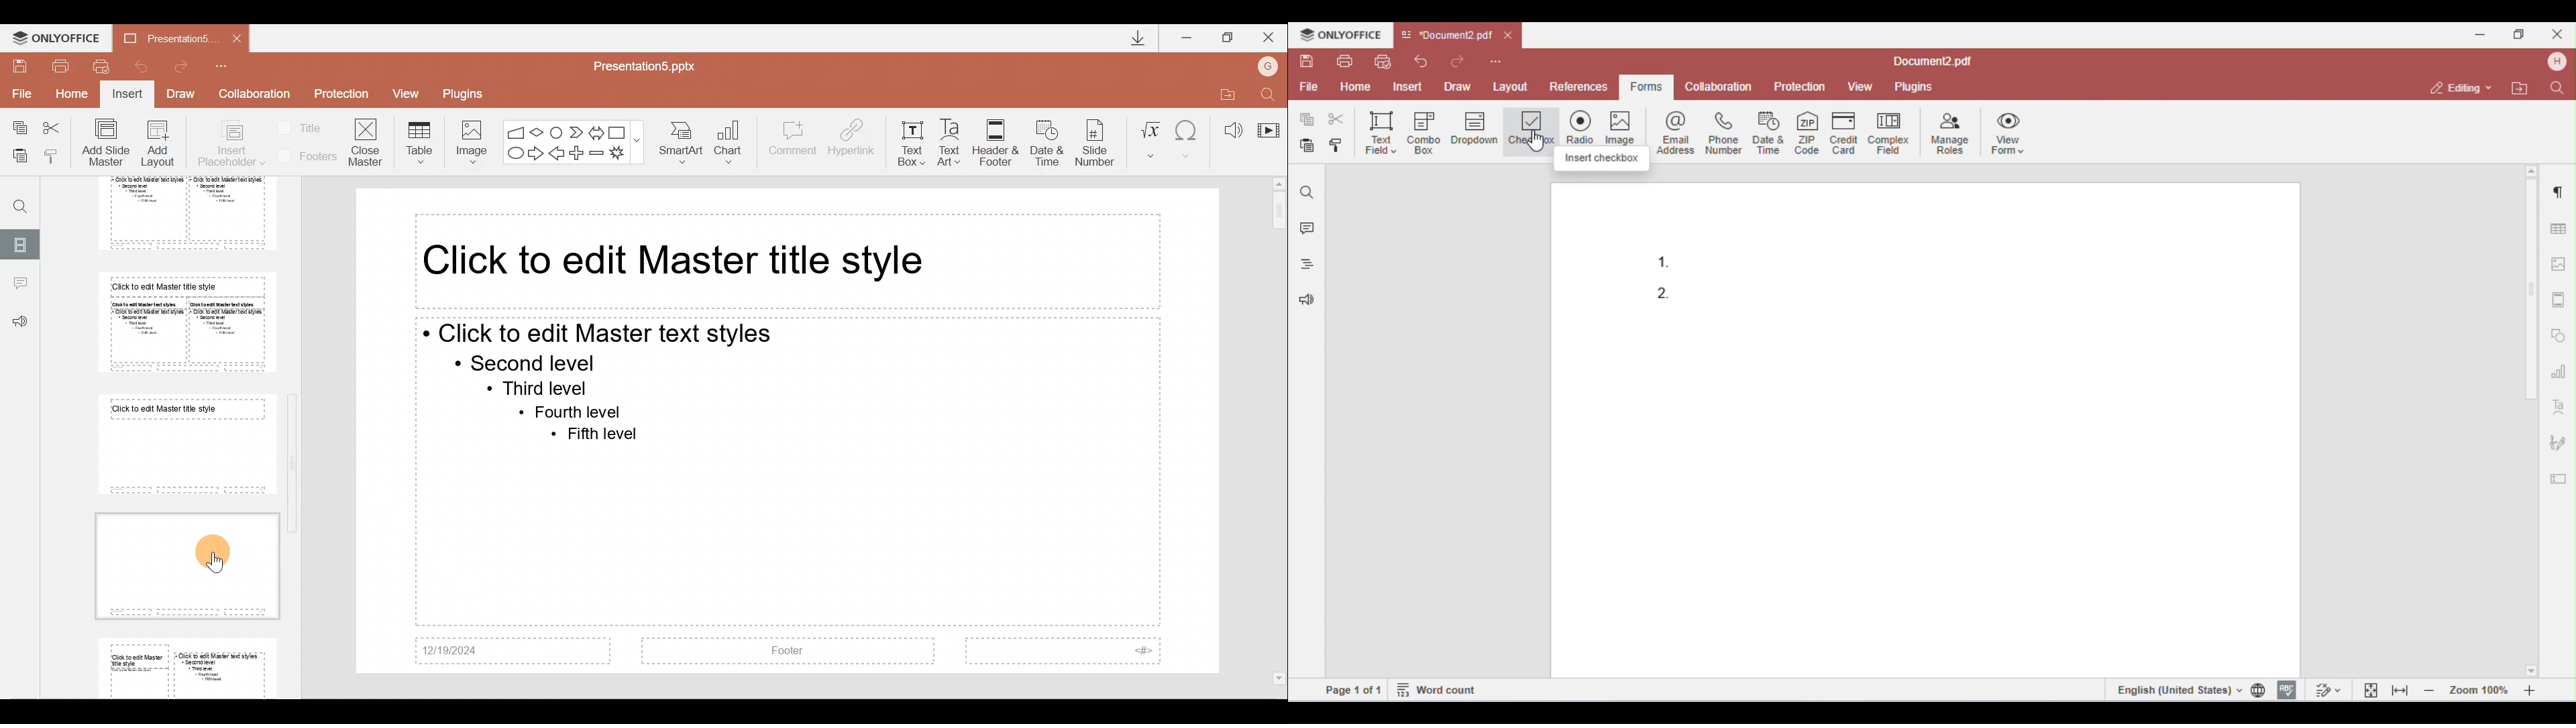  I want to click on Comments, so click(19, 285).